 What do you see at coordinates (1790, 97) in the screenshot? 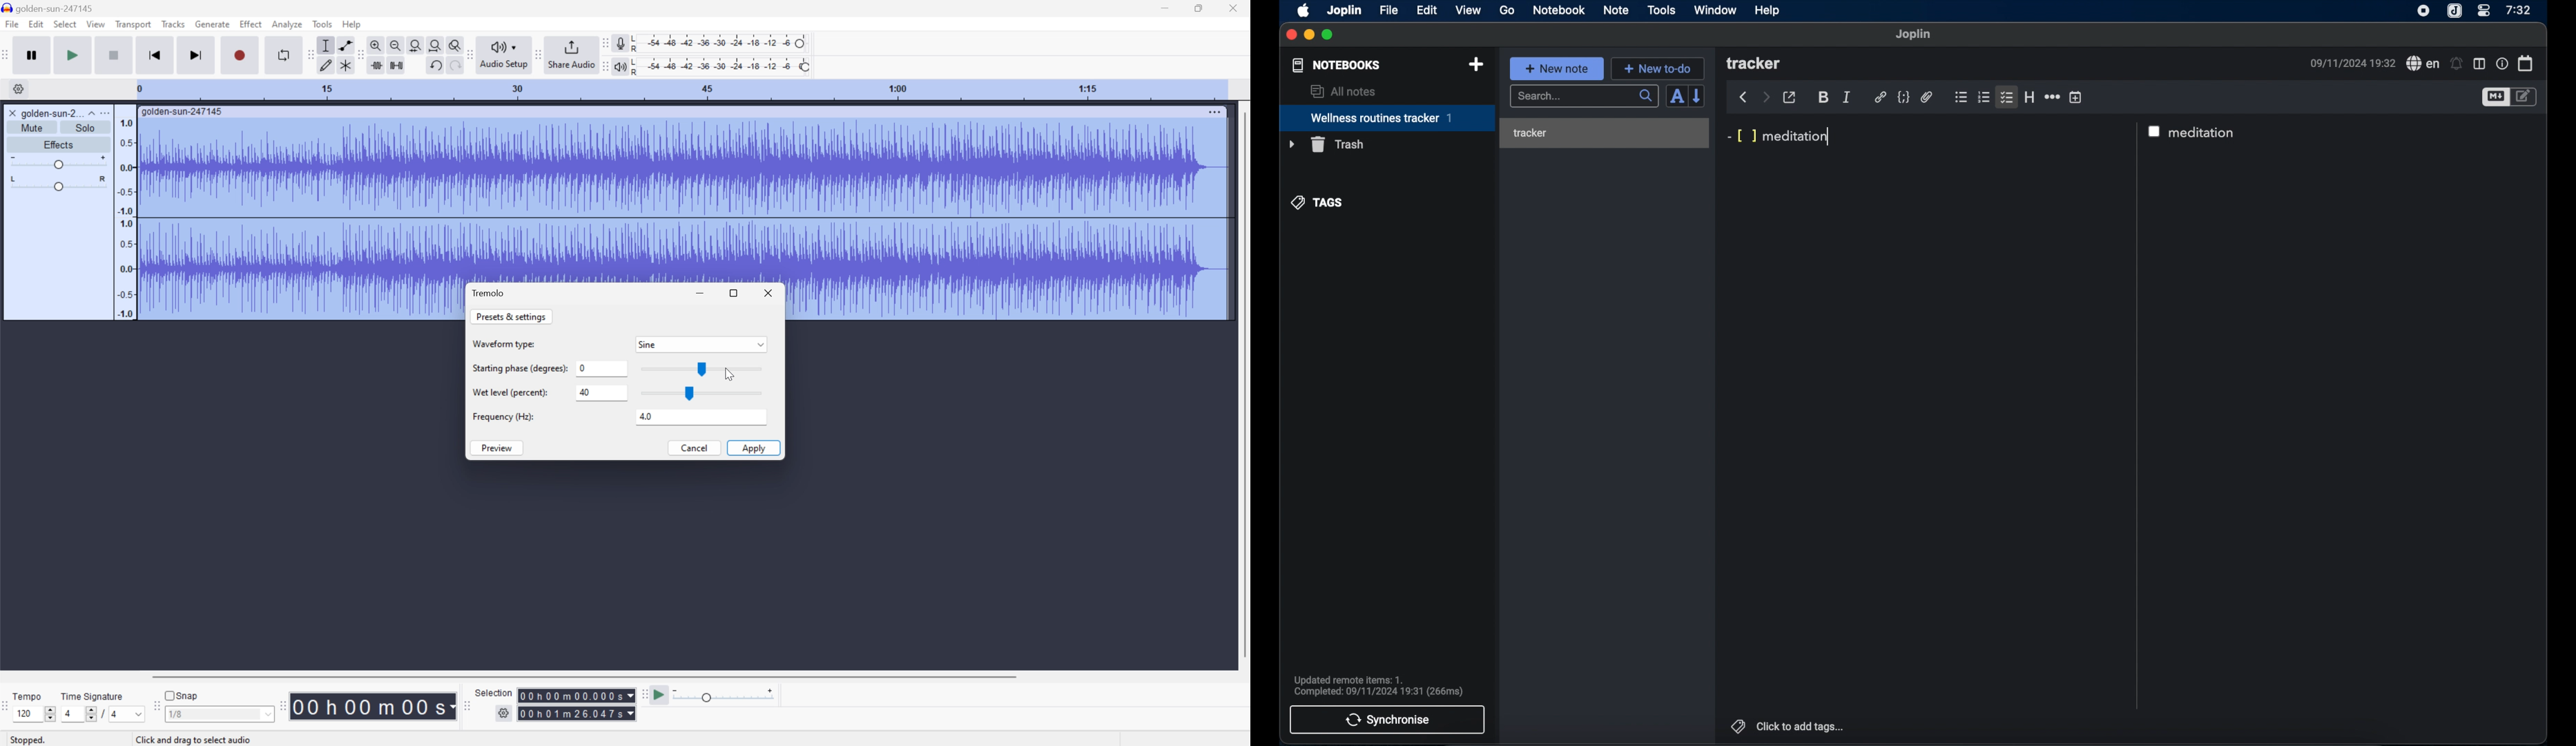
I see `toggle external editor` at bounding box center [1790, 97].